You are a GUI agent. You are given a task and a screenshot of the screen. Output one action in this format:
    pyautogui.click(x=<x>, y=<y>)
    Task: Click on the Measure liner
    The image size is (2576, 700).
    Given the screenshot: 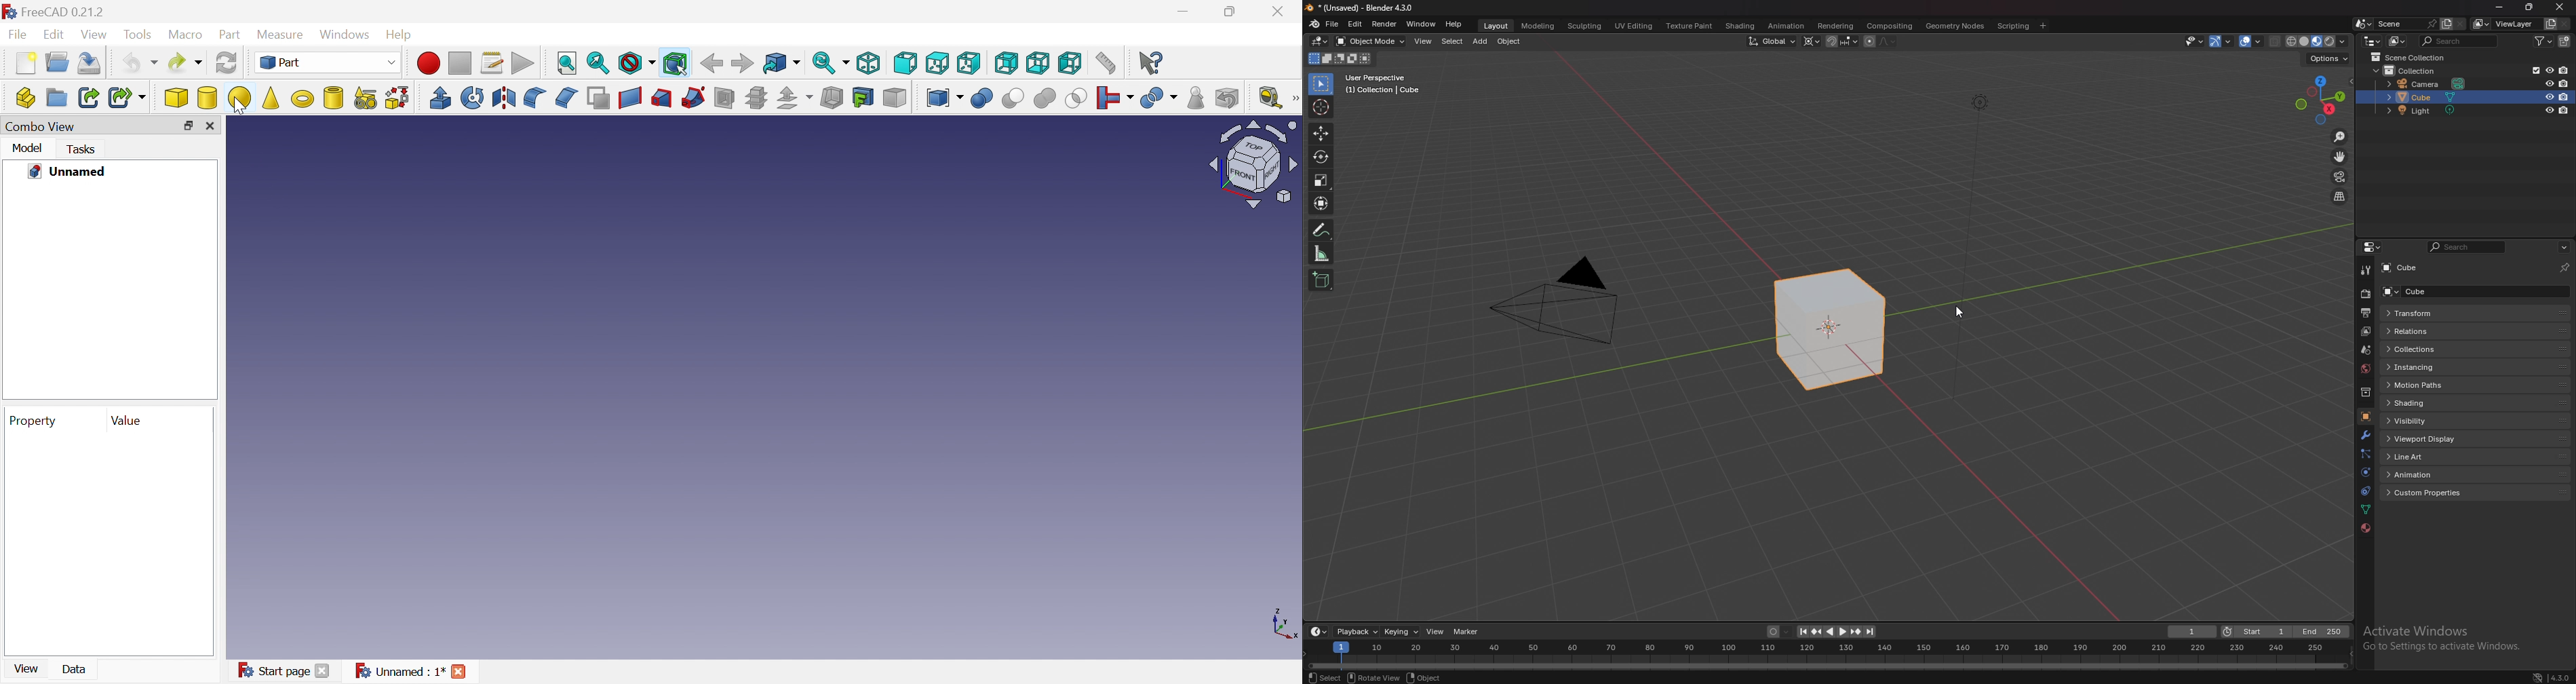 What is the action you would take?
    pyautogui.click(x=1270, y=99)
    